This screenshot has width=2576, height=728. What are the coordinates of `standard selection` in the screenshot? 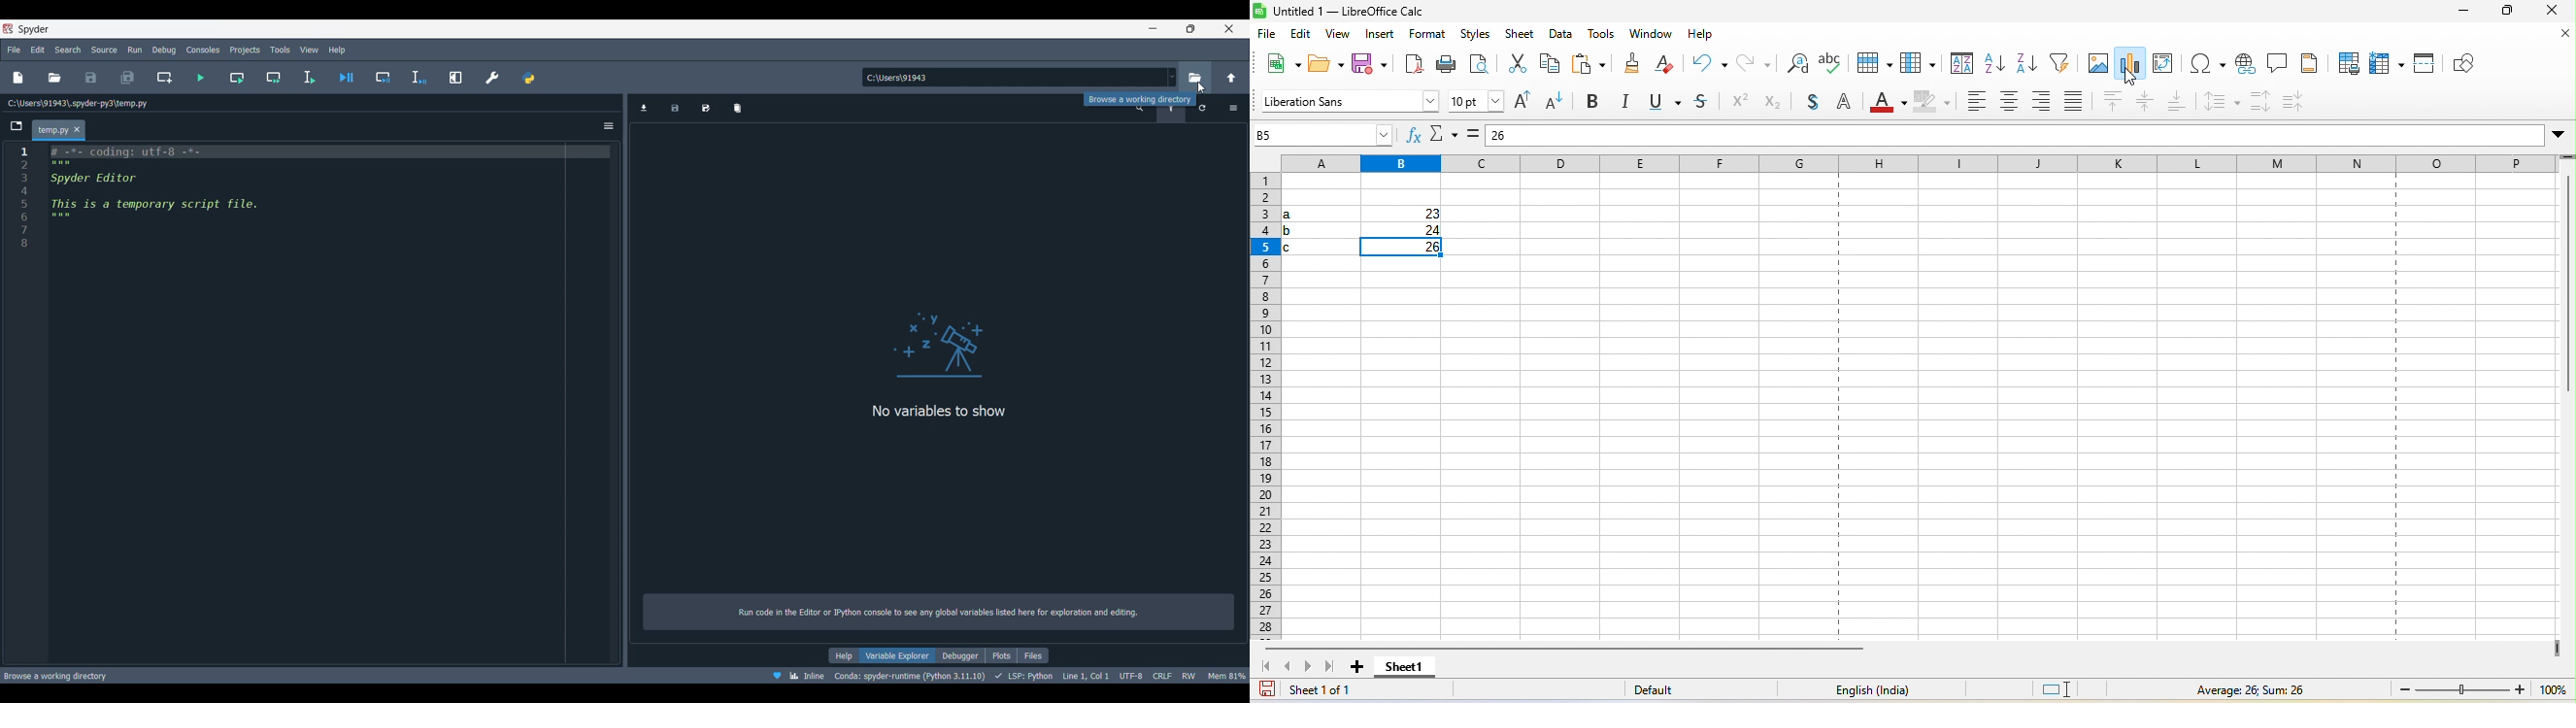 It's located at (2065, 688).